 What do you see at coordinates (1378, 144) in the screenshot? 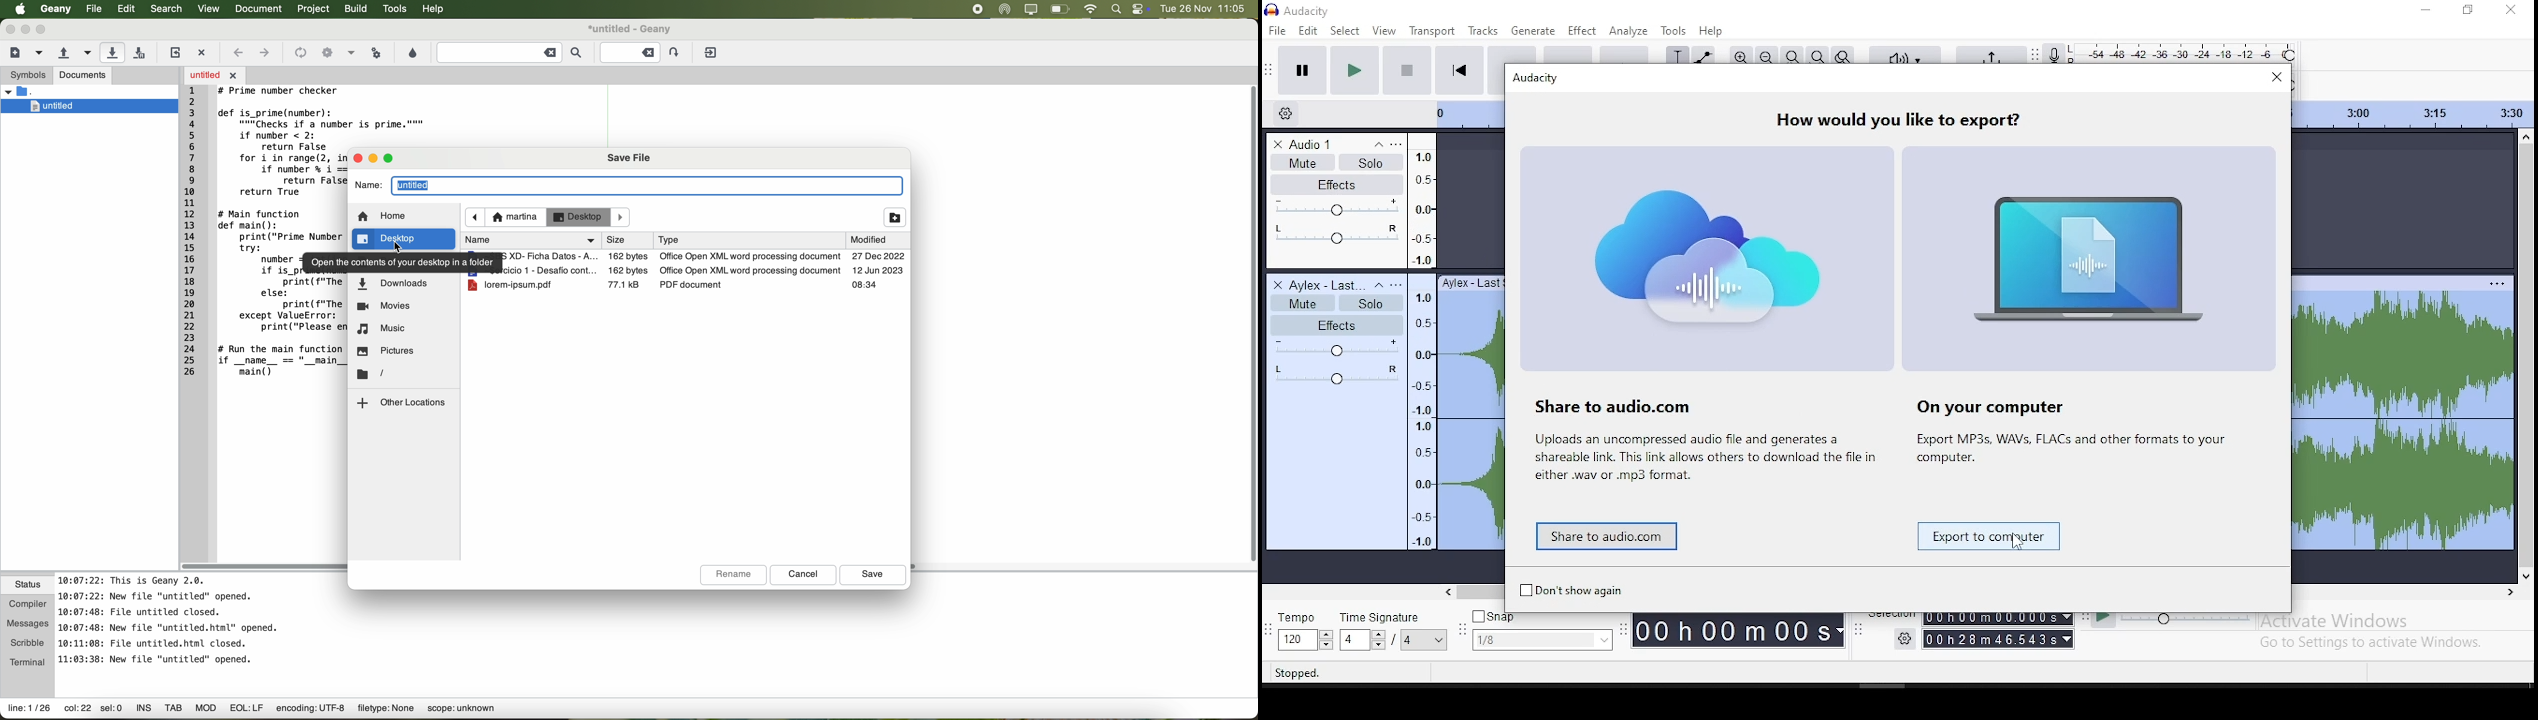
I see `collapse` at bounding box center [1378, 144].